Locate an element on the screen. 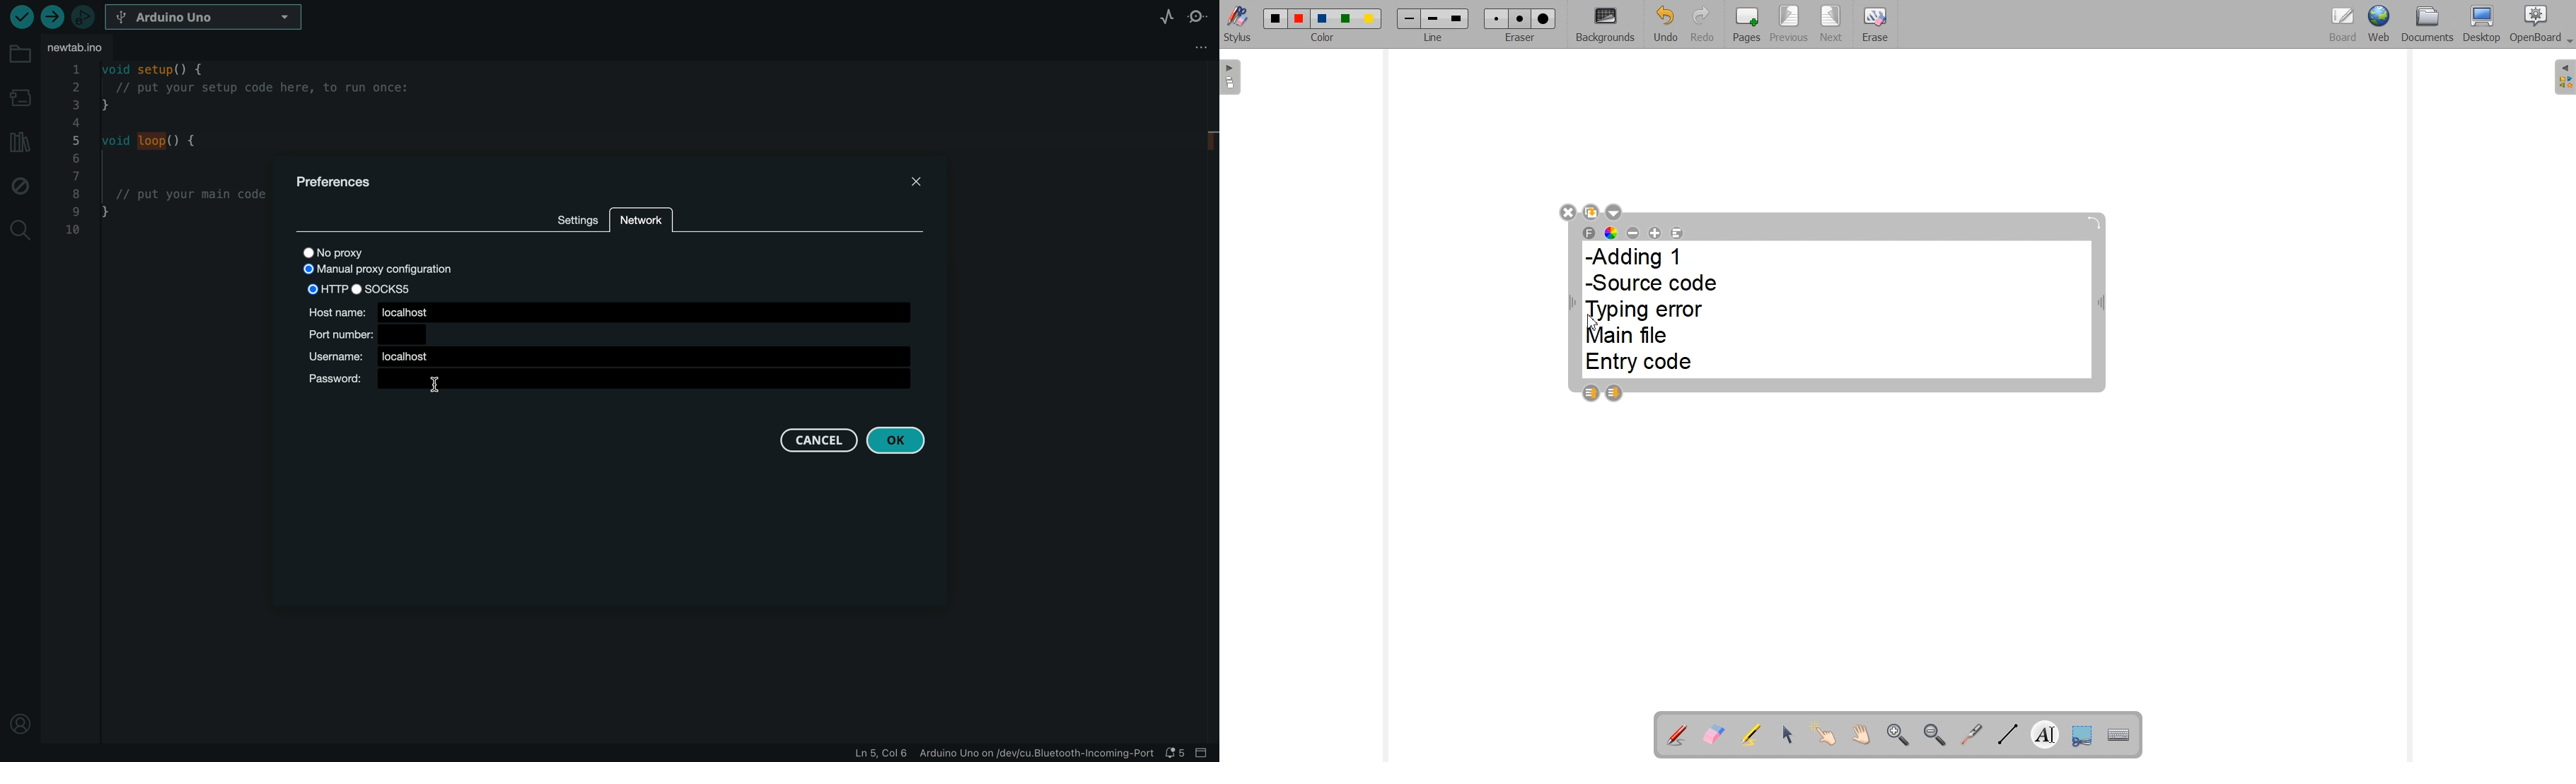  Virtual laser pointer is located at coordinates (1971, 734).